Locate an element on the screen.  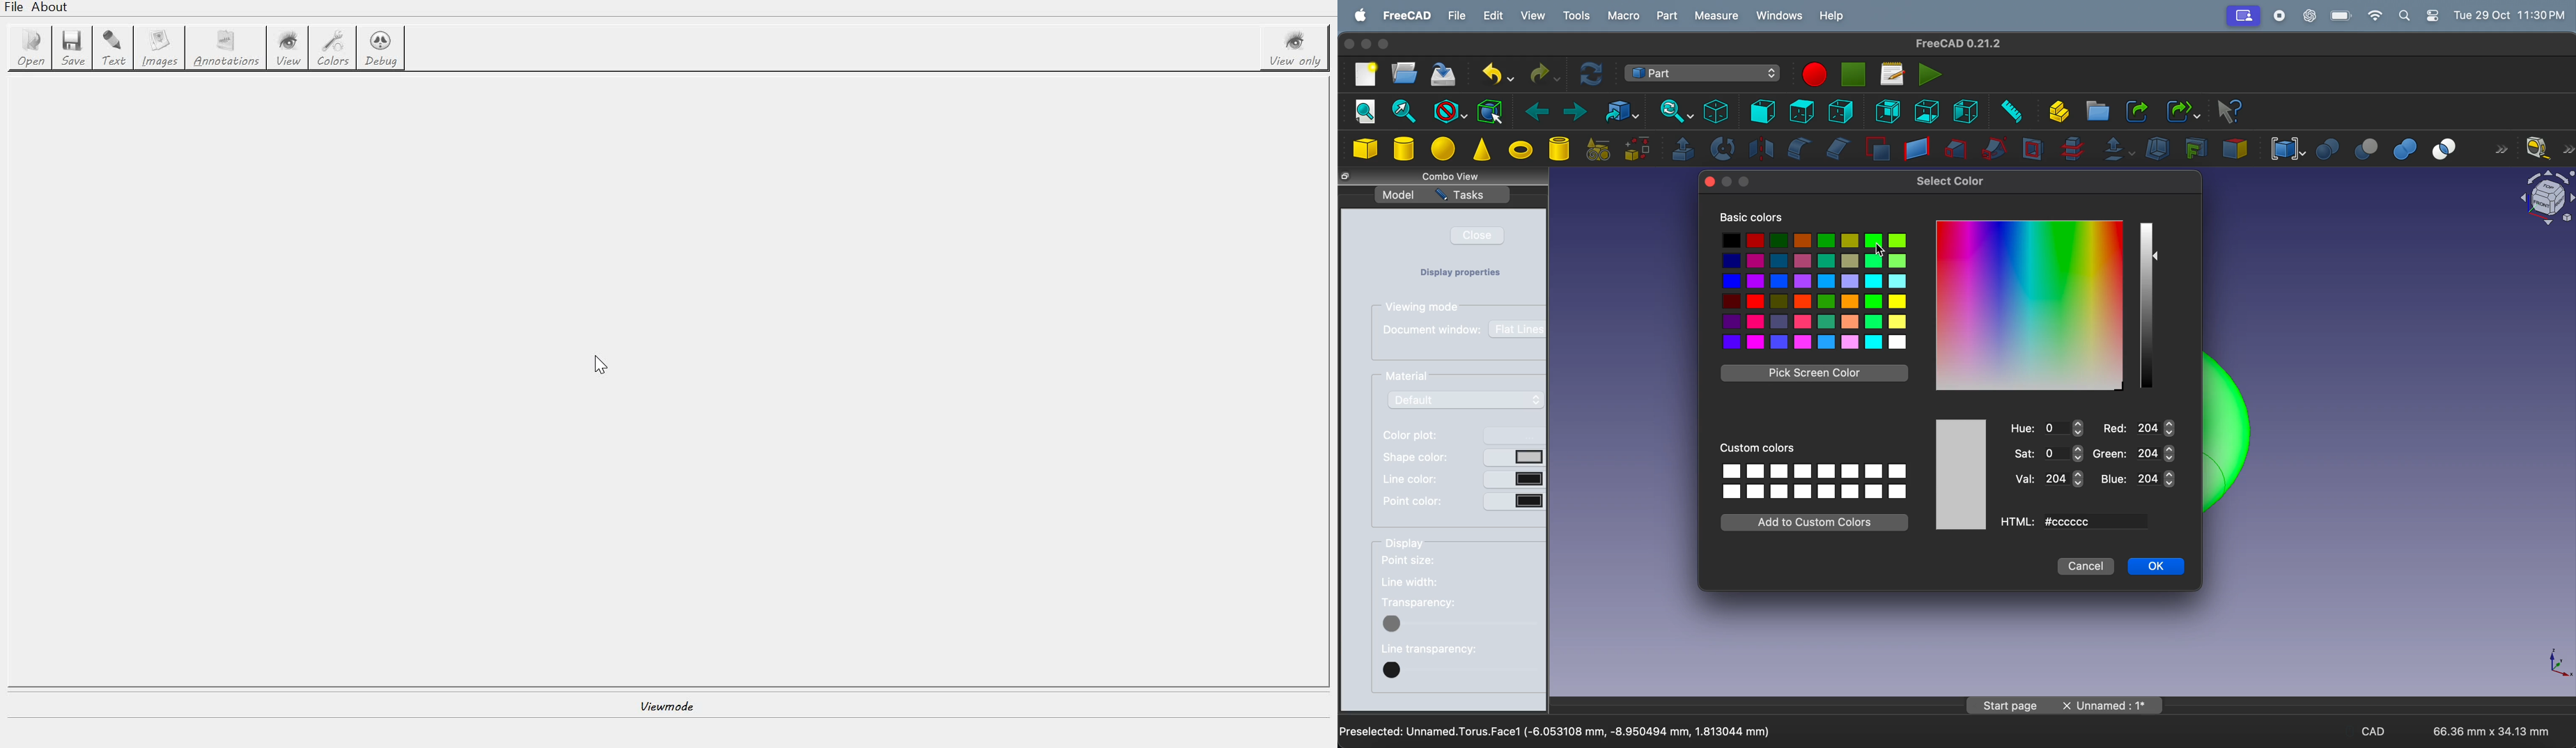
html is located at coordinates (2018, 522).